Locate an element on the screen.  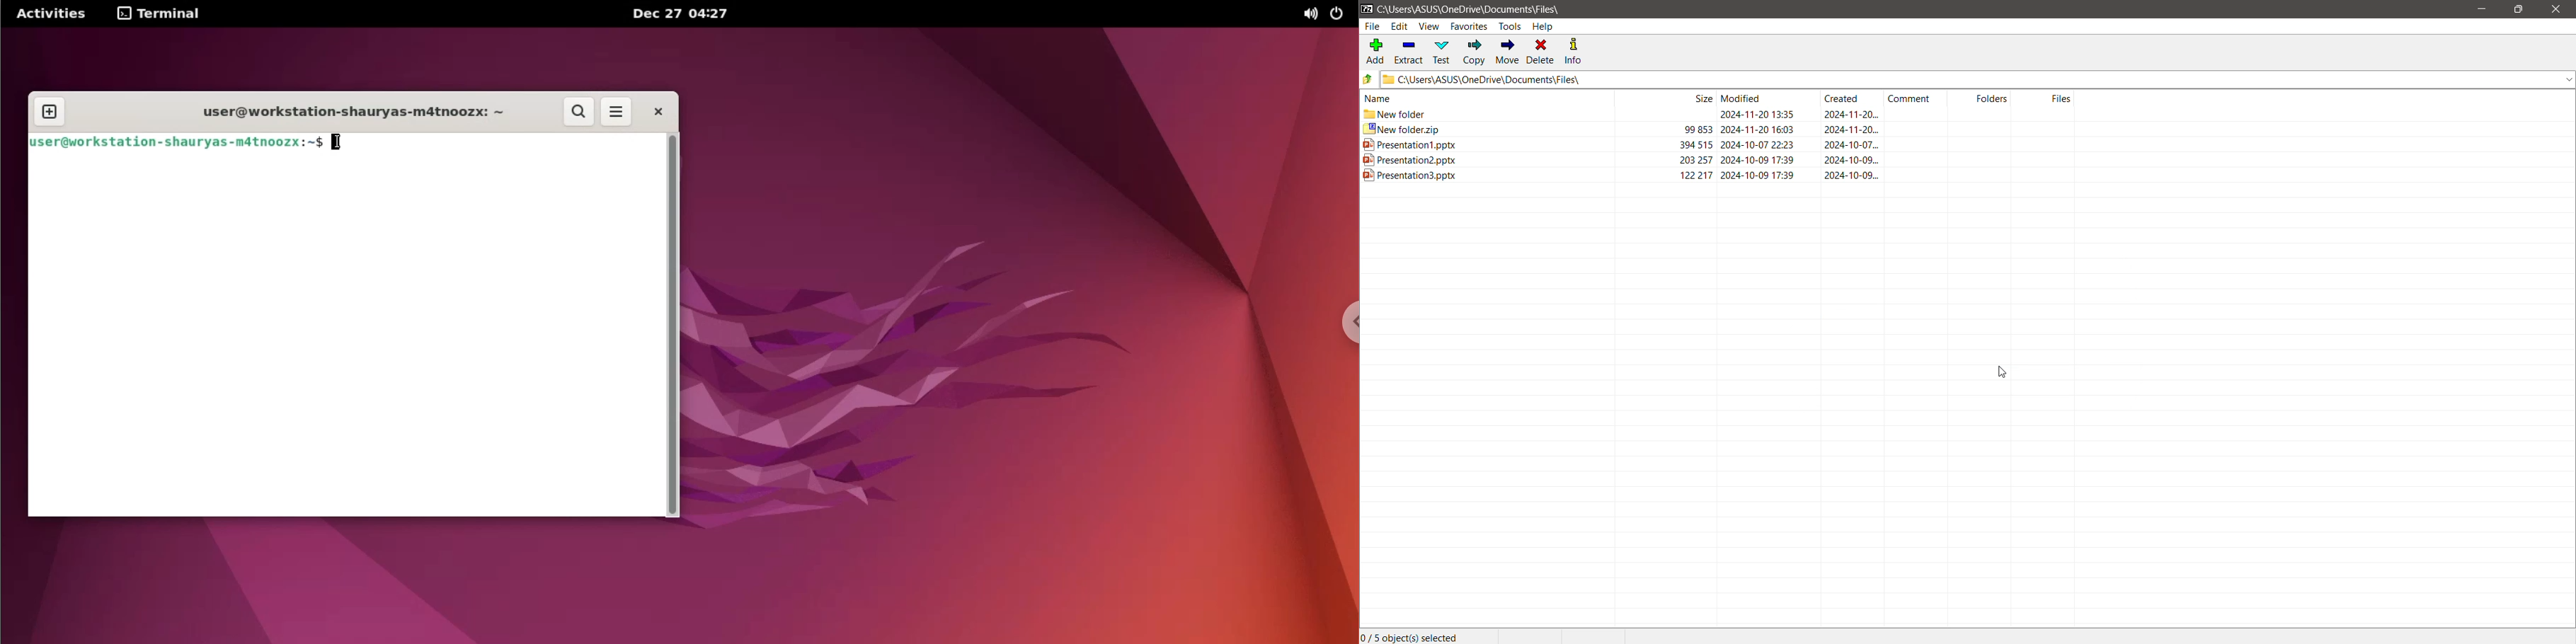
Extract is located at coordinates (1407, 51).